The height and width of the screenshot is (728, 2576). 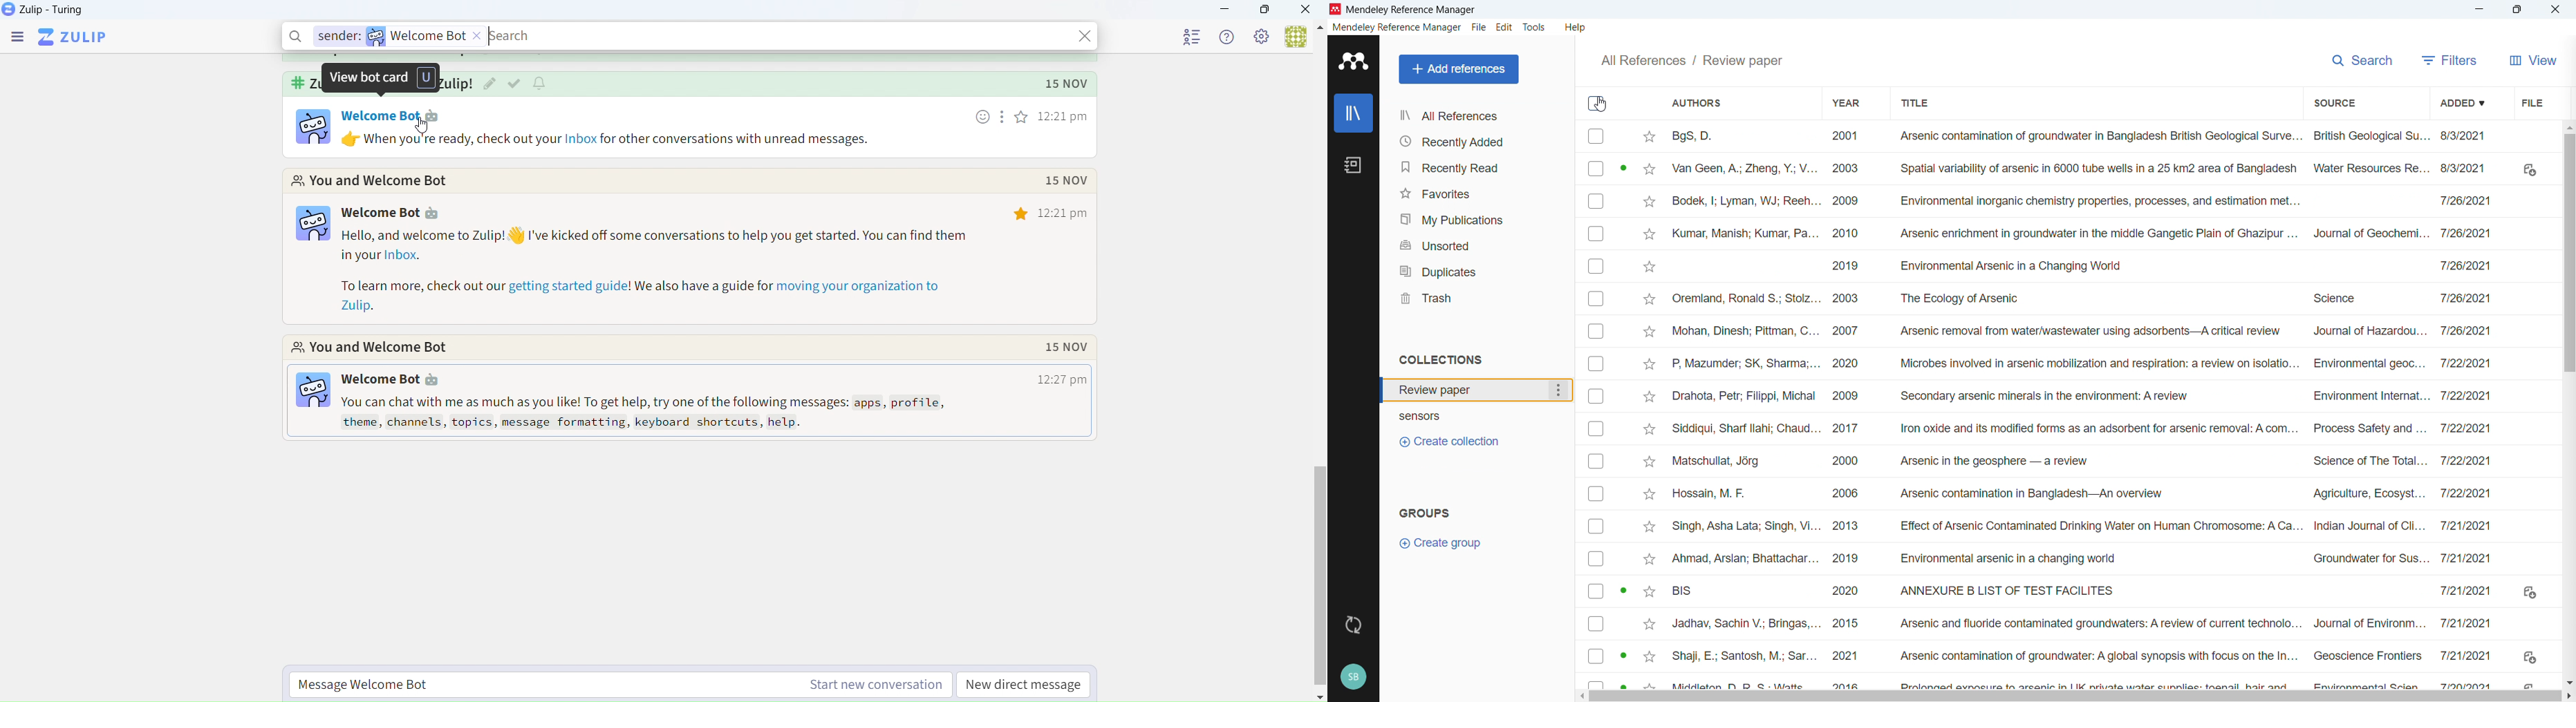 I want to click on Current Profile , so click(x=1354, y=677).